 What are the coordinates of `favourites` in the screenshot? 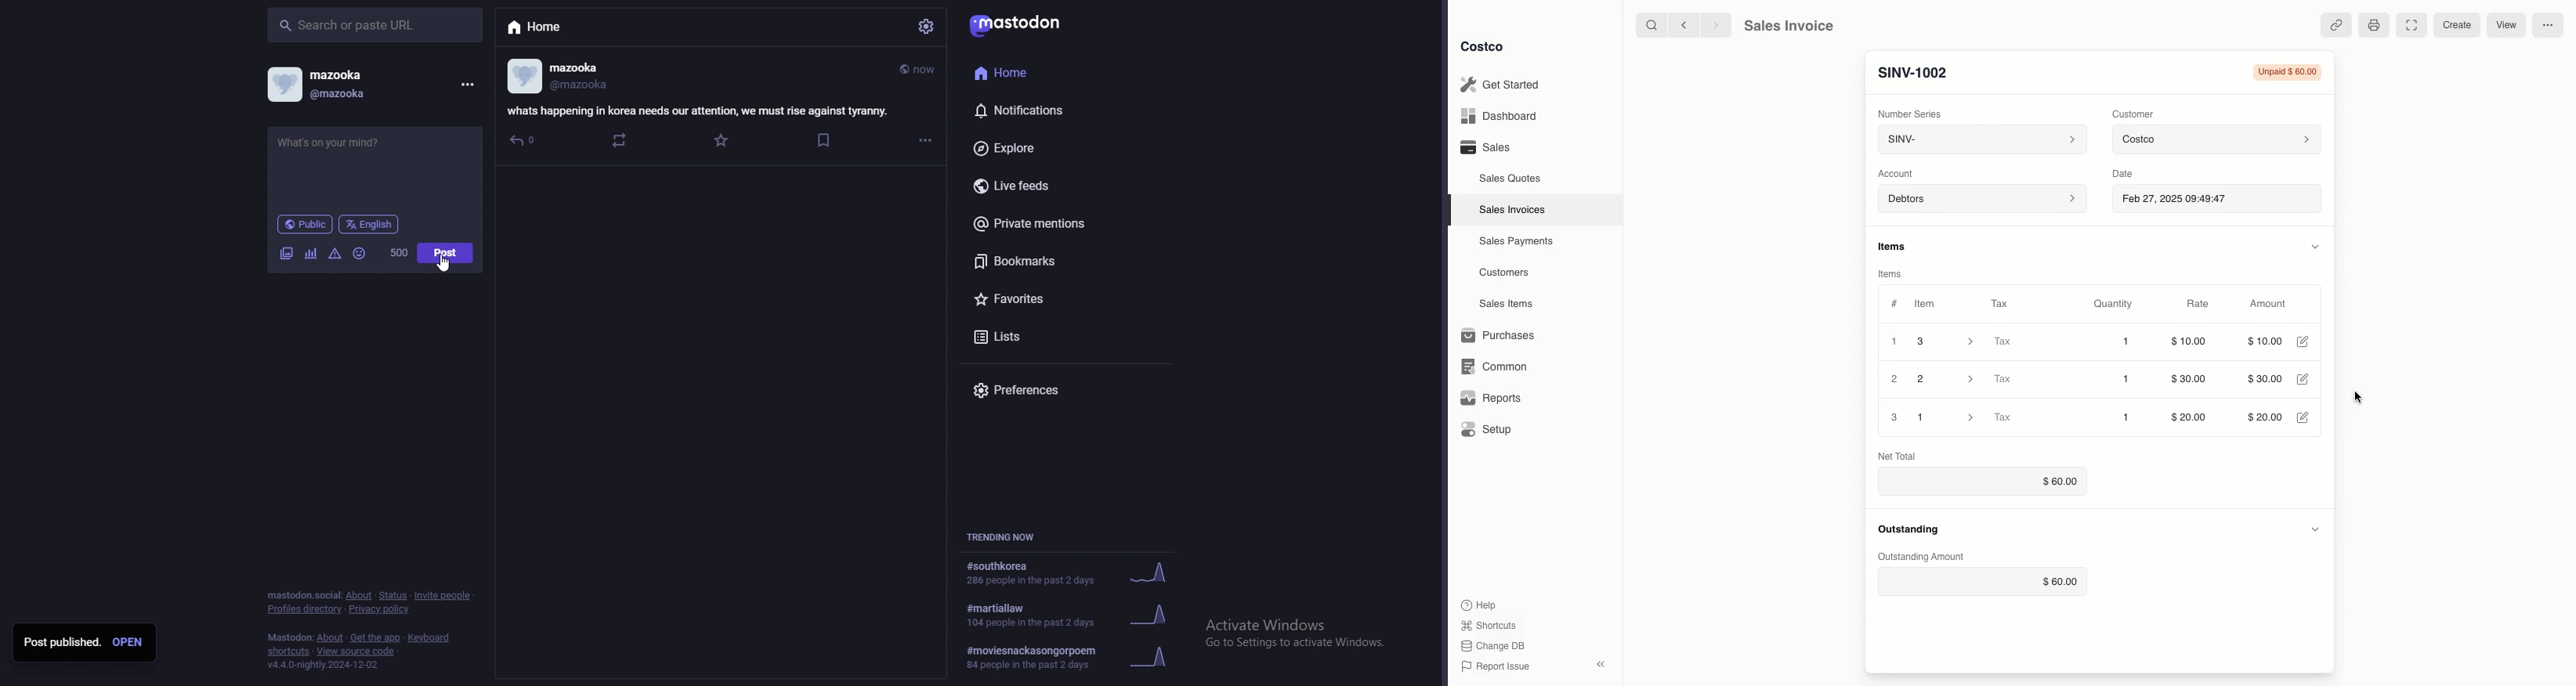 It's located at (723, 140).